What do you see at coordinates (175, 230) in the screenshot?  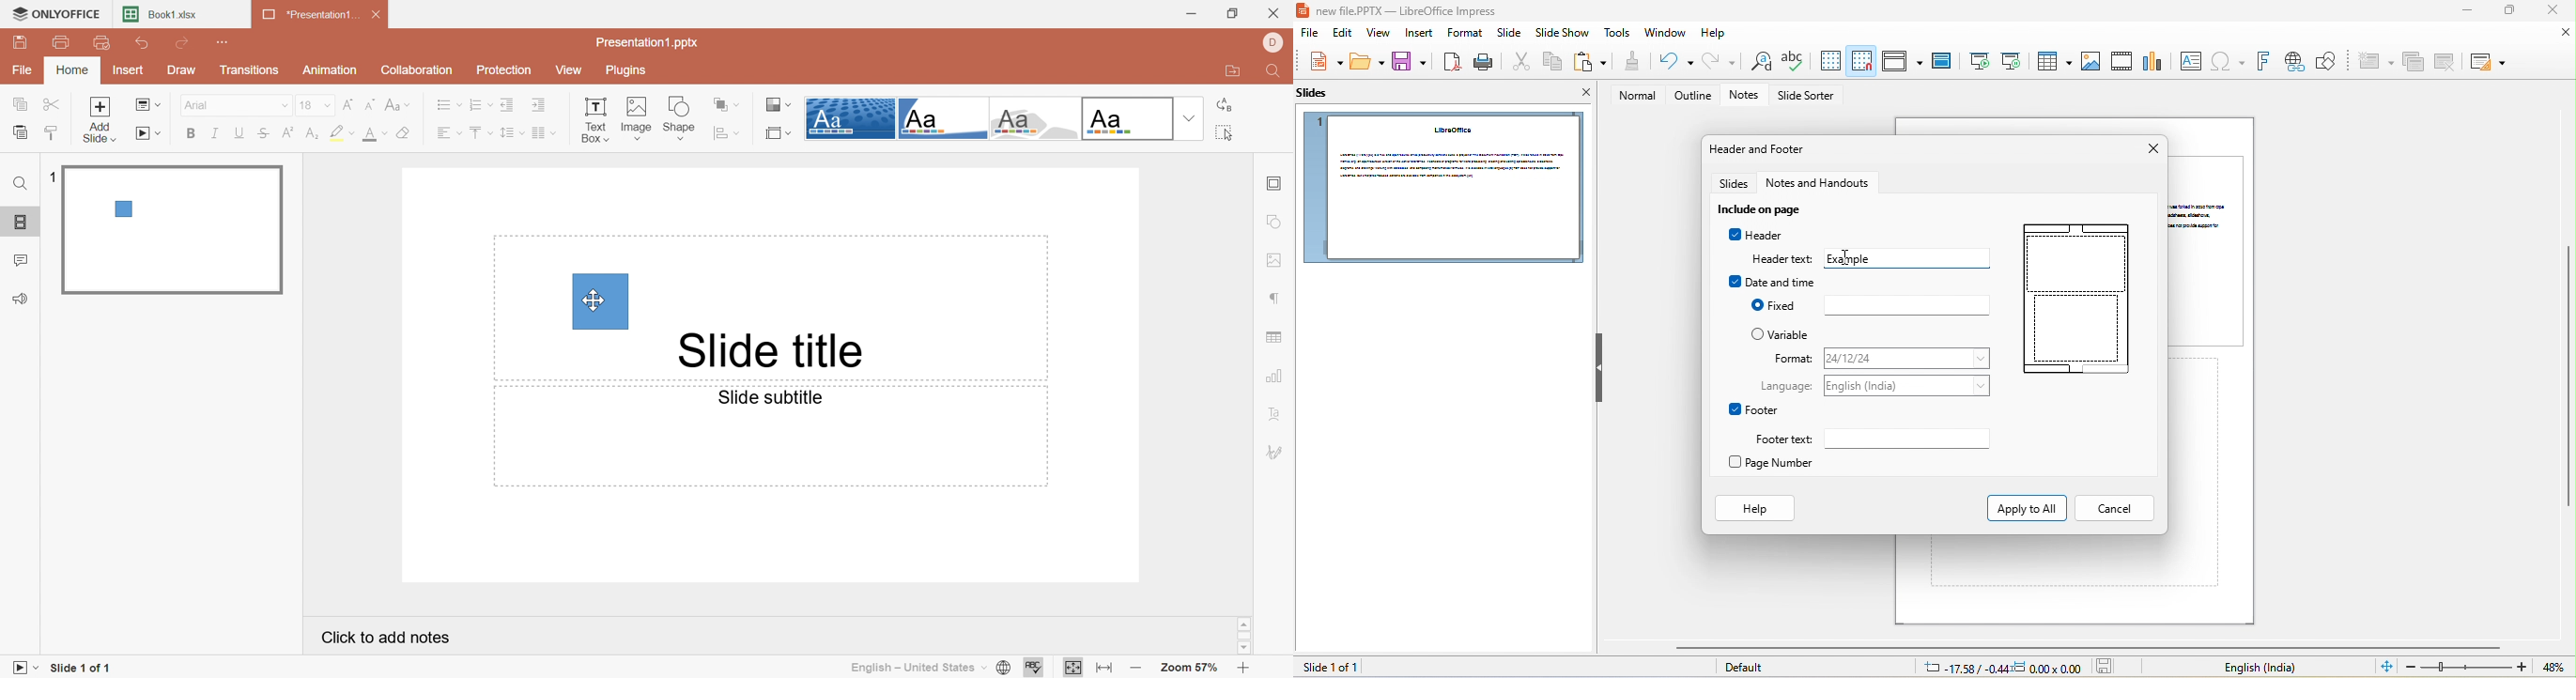 I see `Slide 1` at bounding box center [175, 230].